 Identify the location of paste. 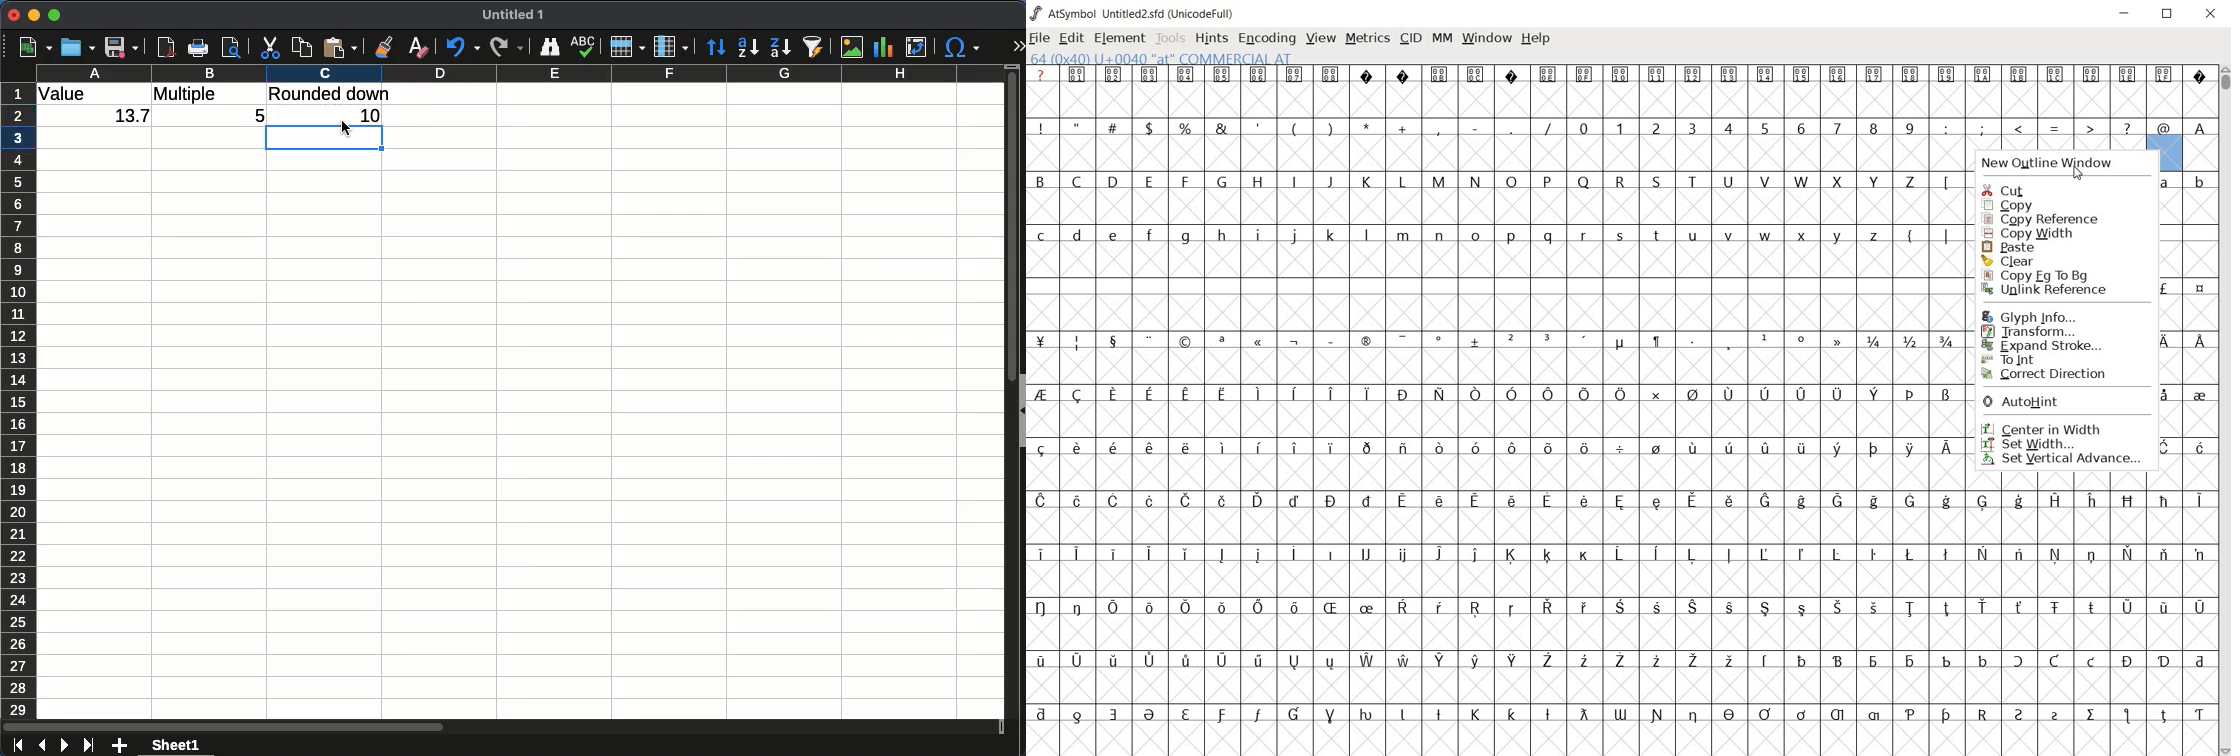
(342, 47).